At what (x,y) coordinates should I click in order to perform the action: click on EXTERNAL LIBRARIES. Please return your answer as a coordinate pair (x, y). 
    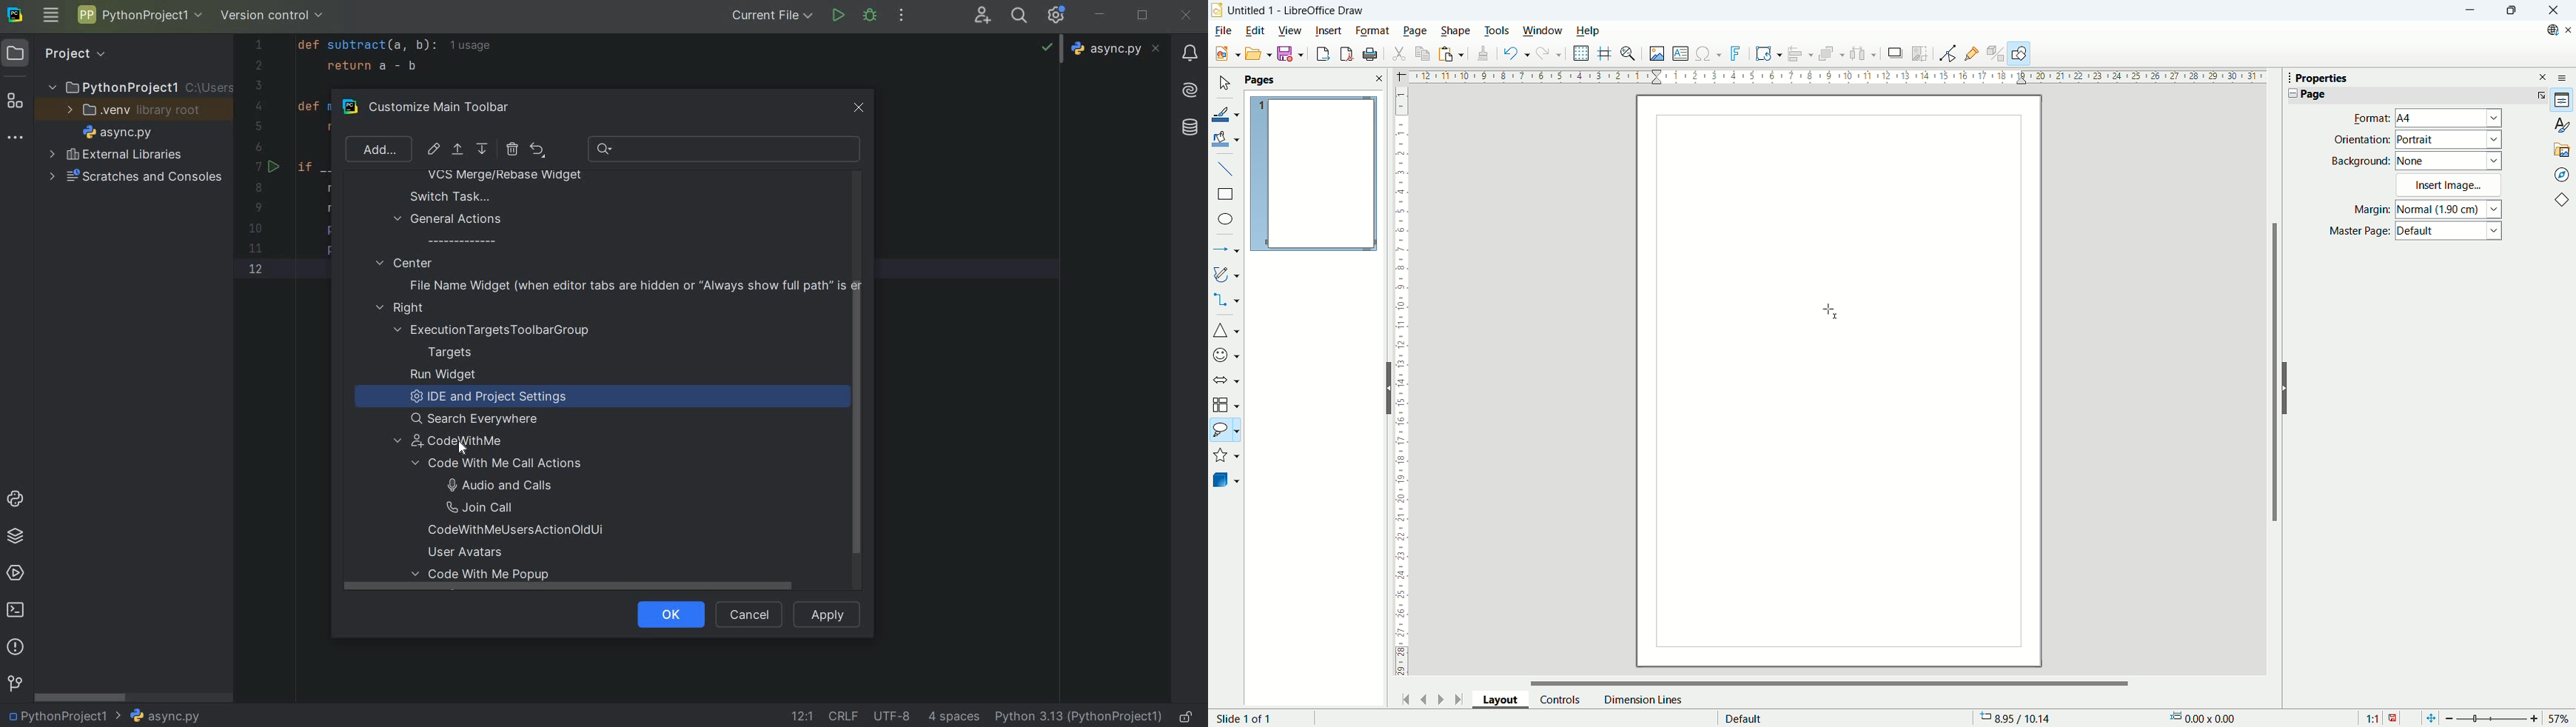
    Looking at the image, I should click on (116, 155).